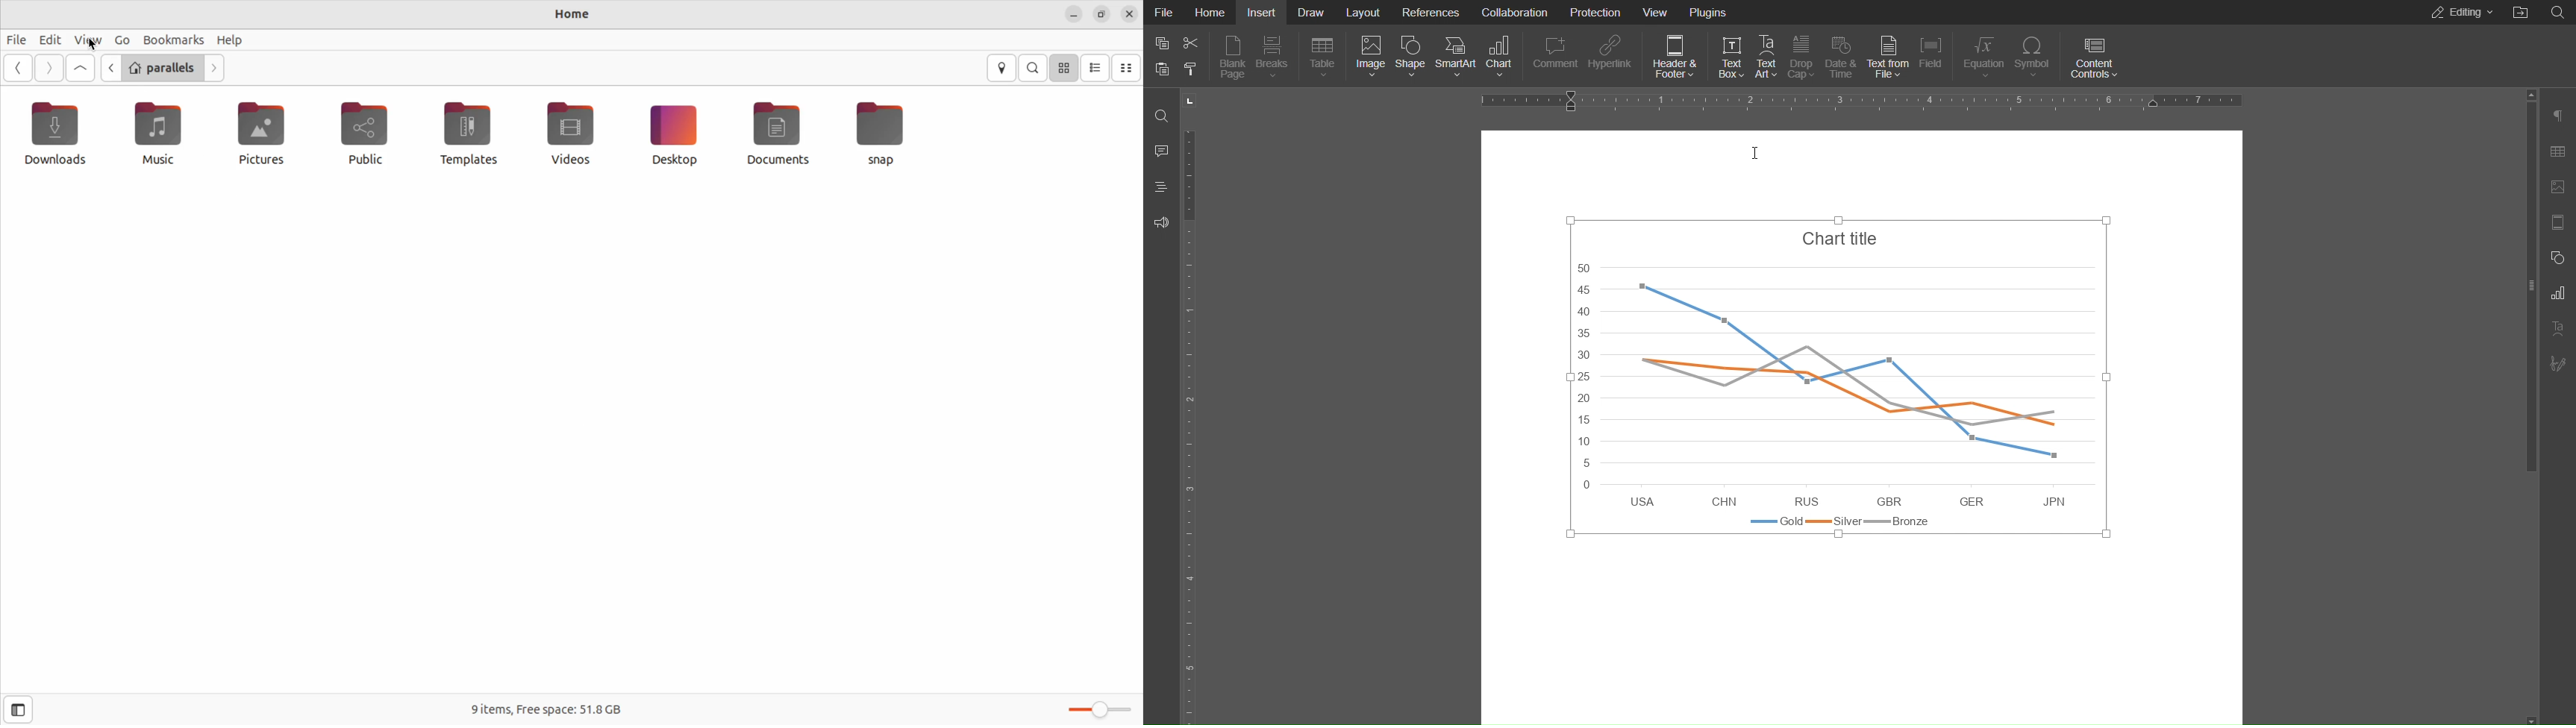  What do you see at coordinates (2035, 54) in the screenshot?
I see `Symbol ` at bounding box center [2035, 54].